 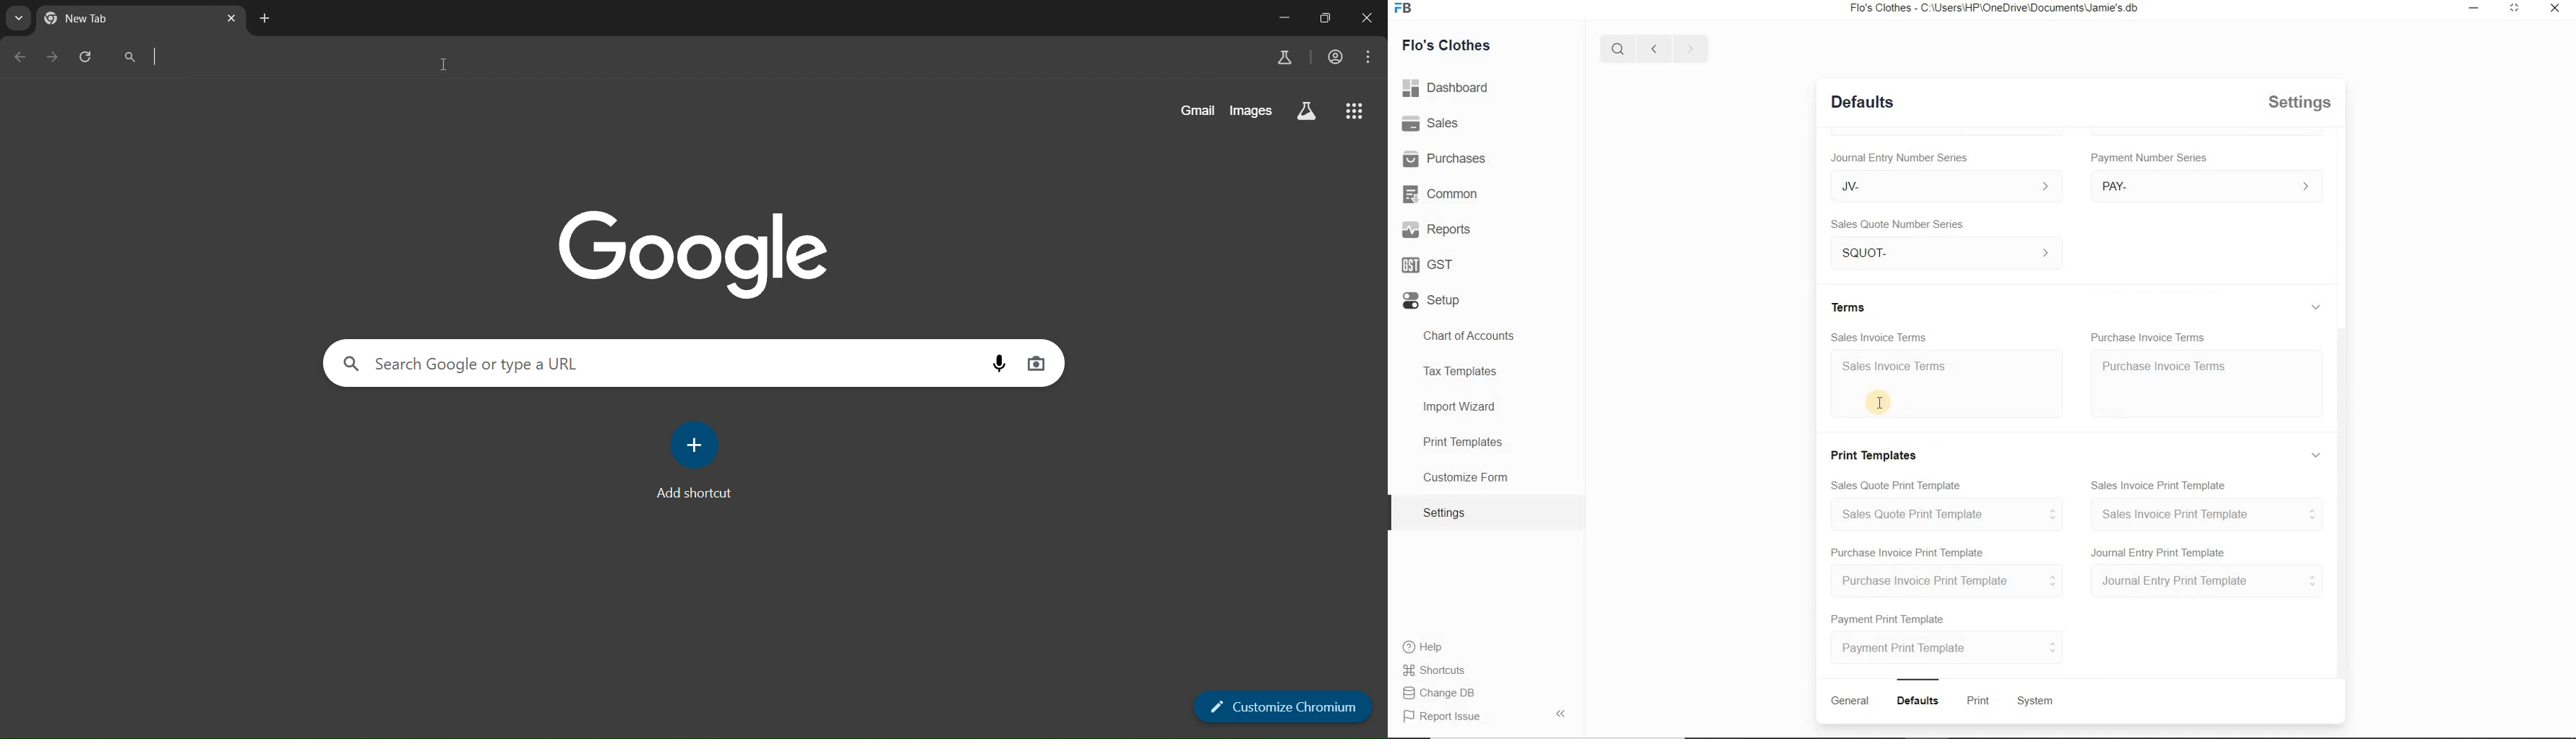 I want to click on Sales Invoice Print Template, so click(x=2205, y=514).